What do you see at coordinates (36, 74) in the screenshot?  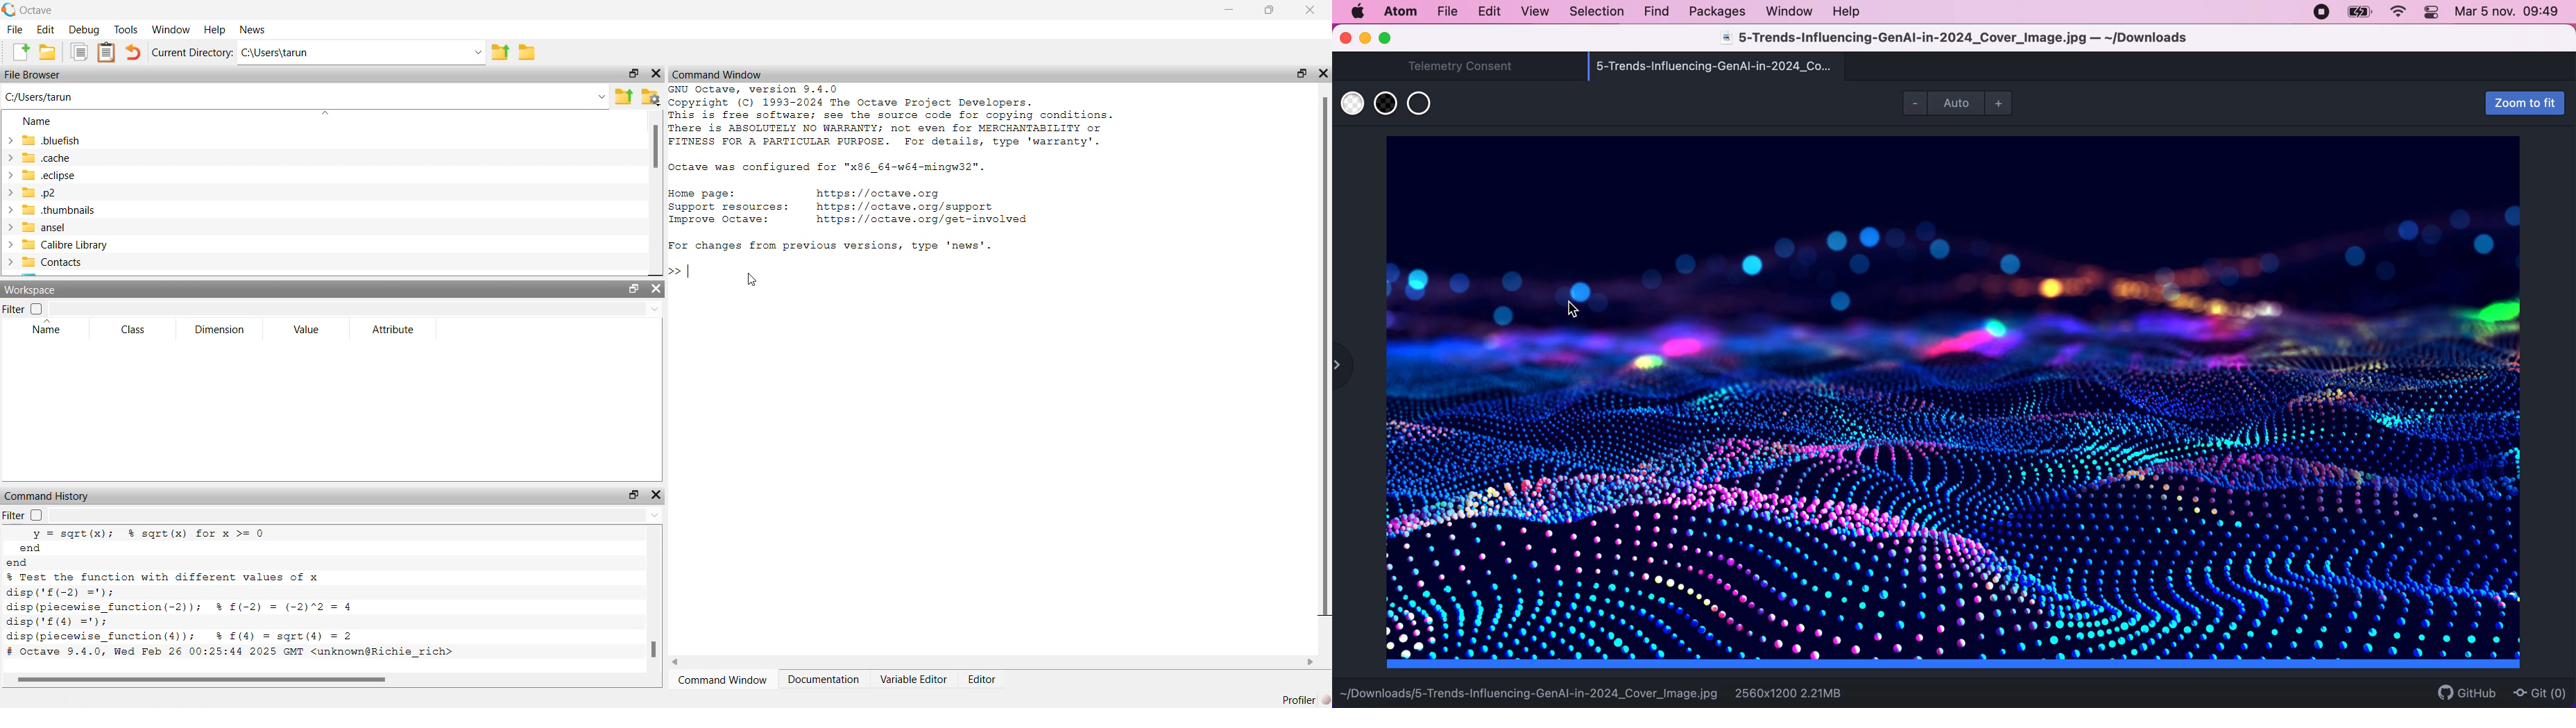 I see `File Browser` at bounding box center [36, 74].